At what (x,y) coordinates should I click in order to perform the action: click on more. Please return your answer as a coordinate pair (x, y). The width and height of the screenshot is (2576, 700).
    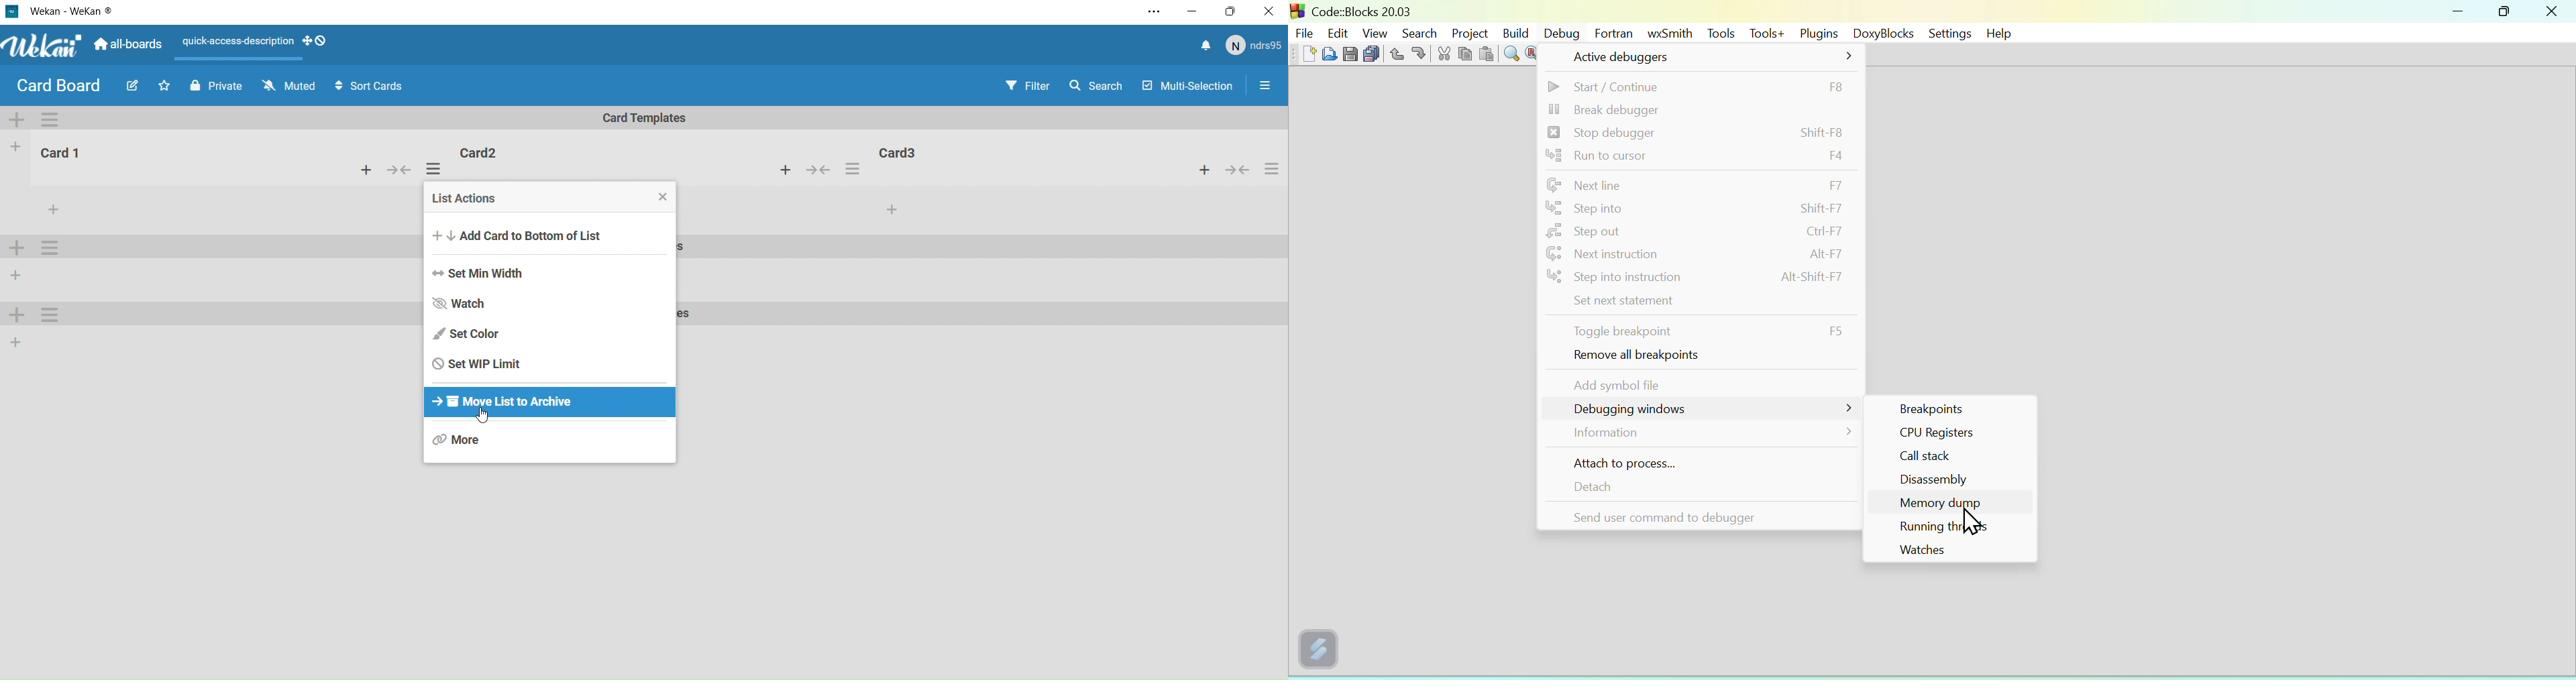
    Looking at the image, I should click on (50, 207).